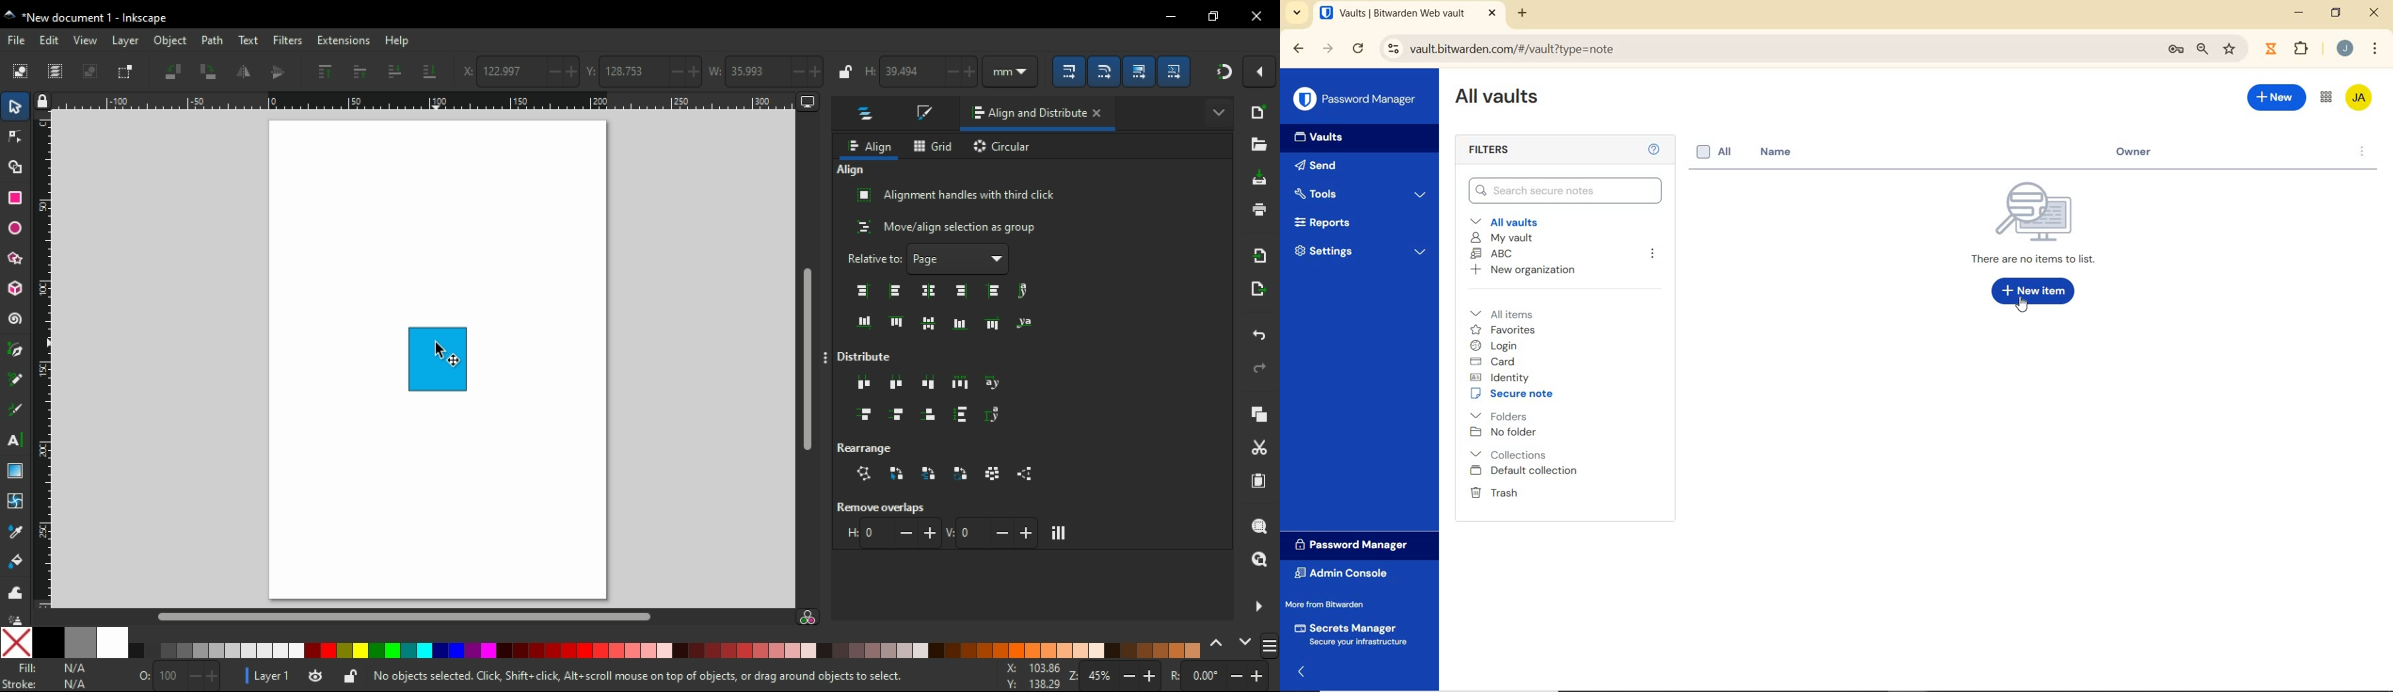 This screenshot has height=700, width=2408. What do you see at coordinates (17, 107) in the screenshot?
I see `select` at bounding box center [17, 107].